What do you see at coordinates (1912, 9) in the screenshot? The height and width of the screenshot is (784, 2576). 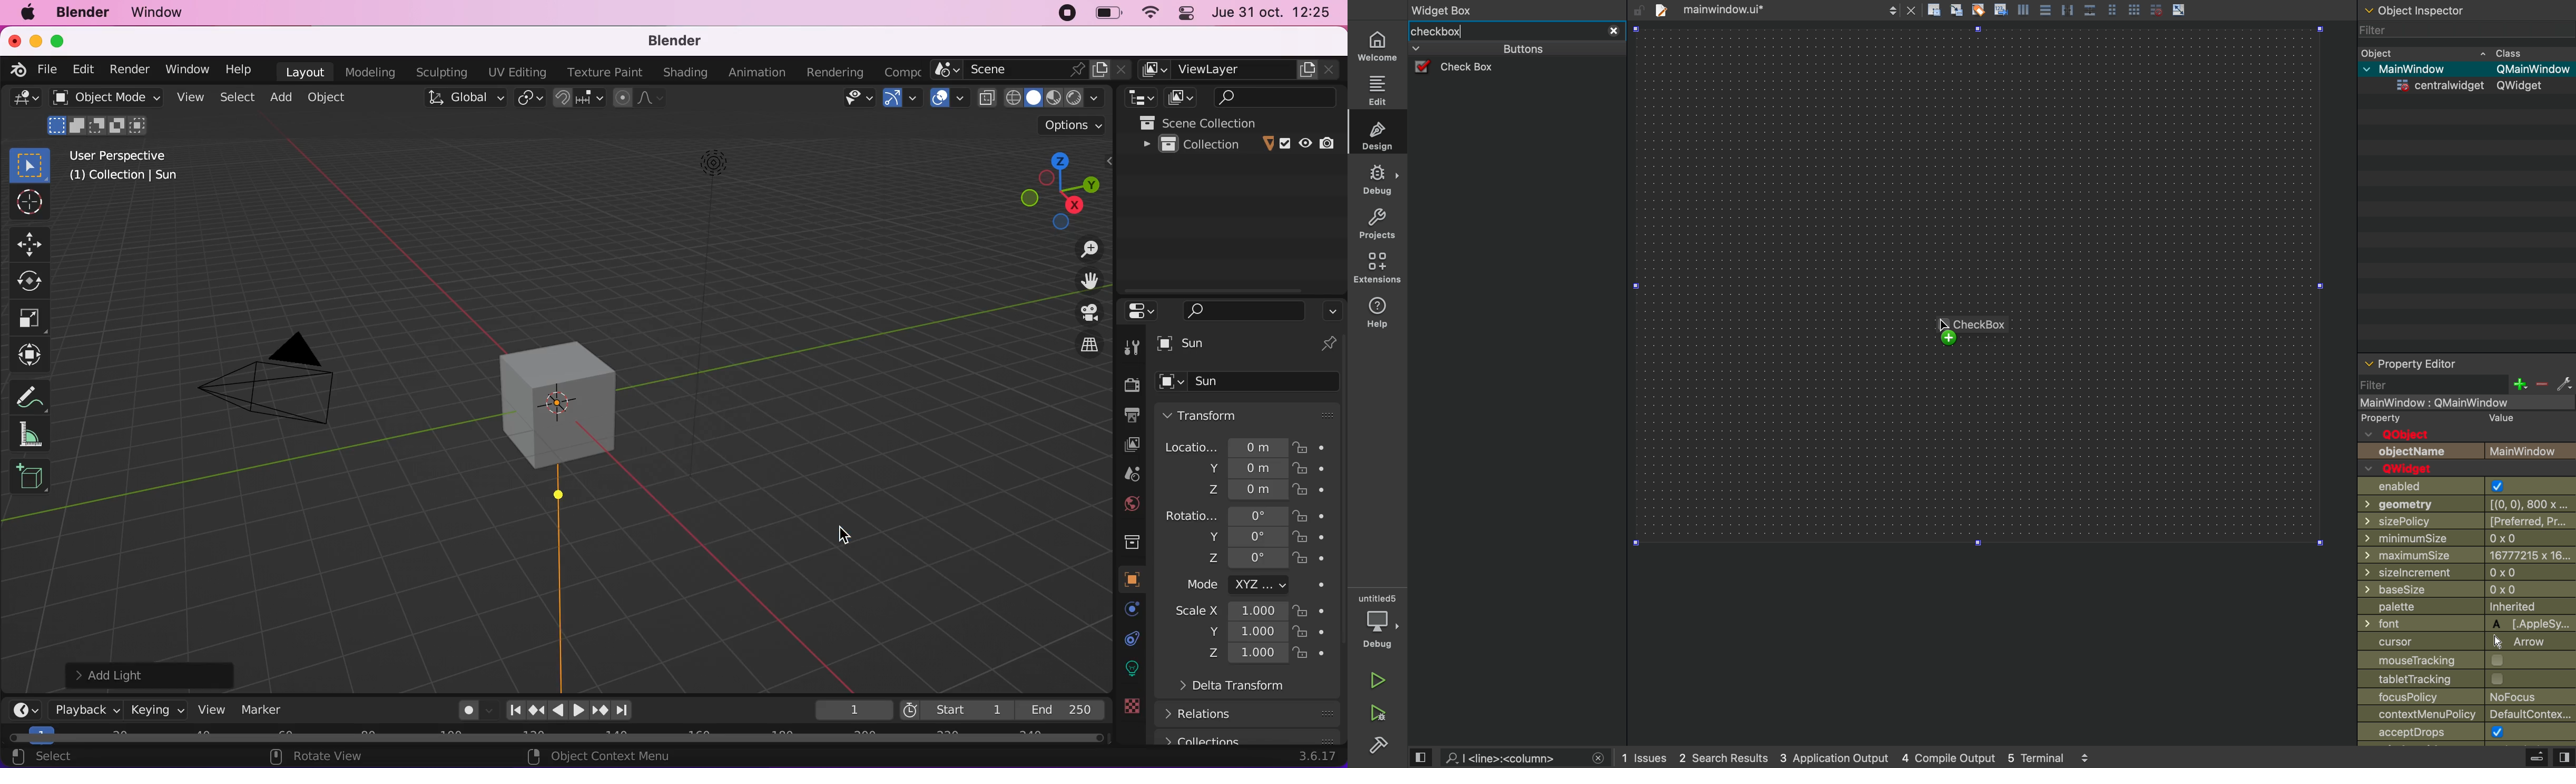 I see `close` at bounding box center [1912, 9].